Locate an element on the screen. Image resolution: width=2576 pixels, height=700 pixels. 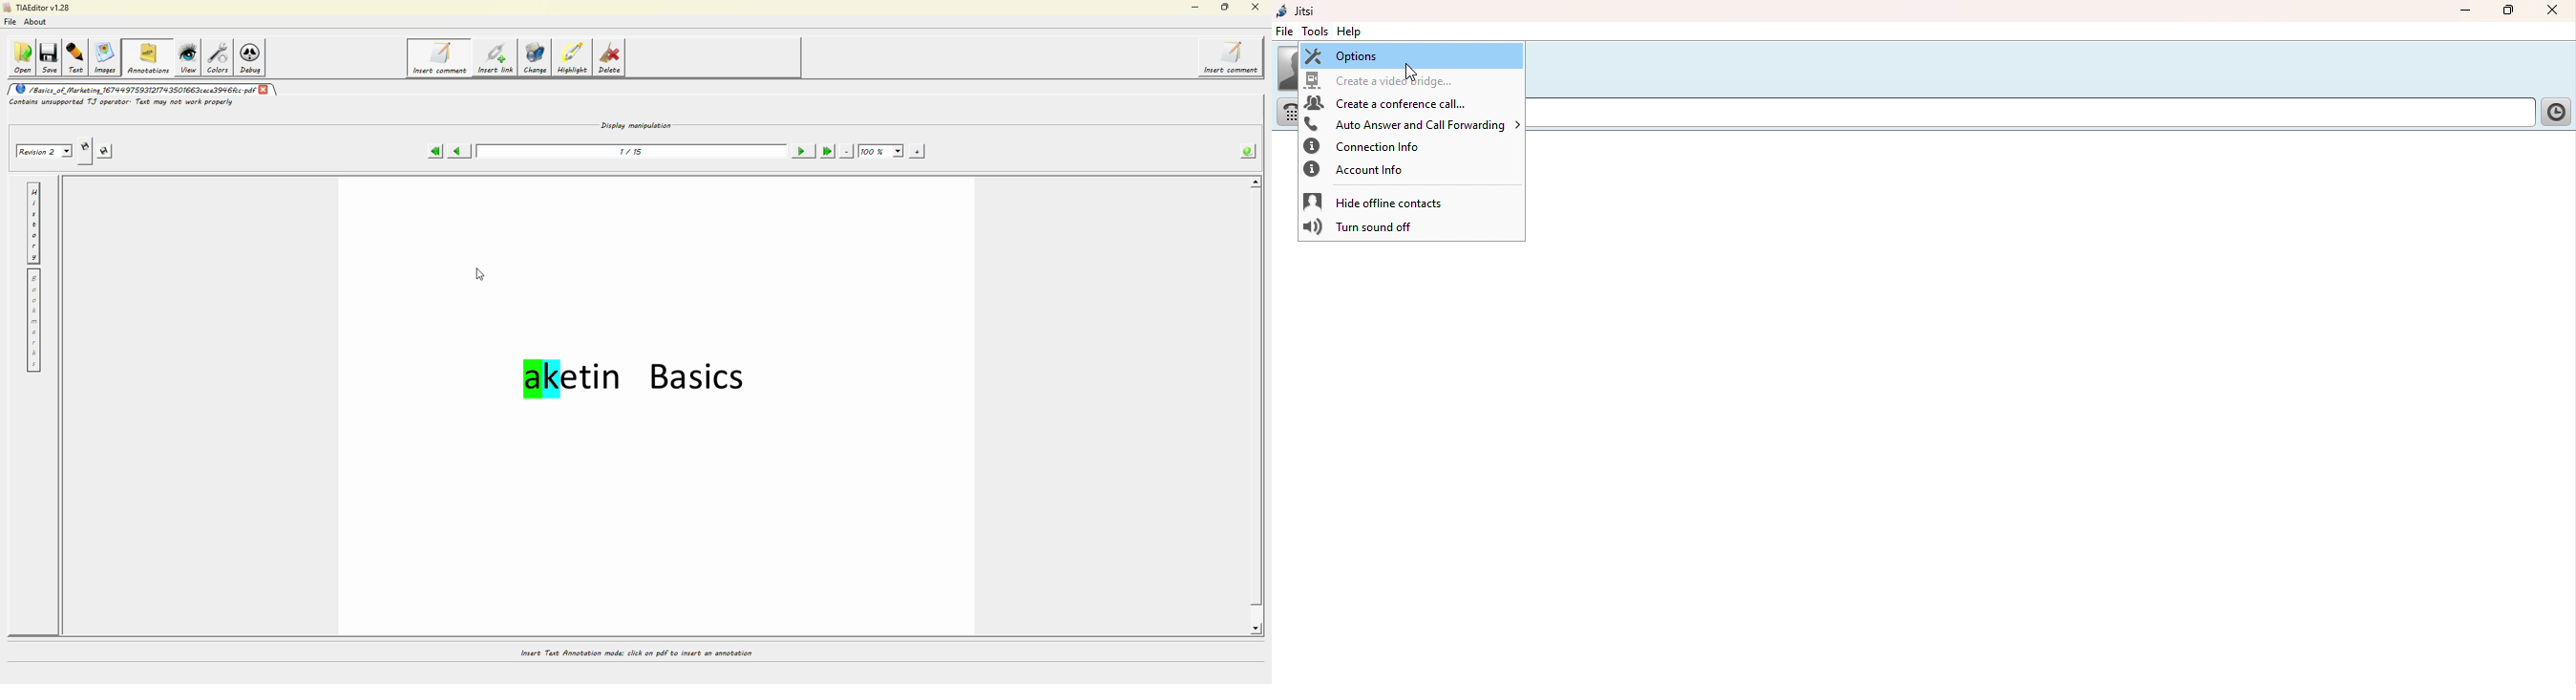
Enter name or number is located at coordinates (2030, 115).